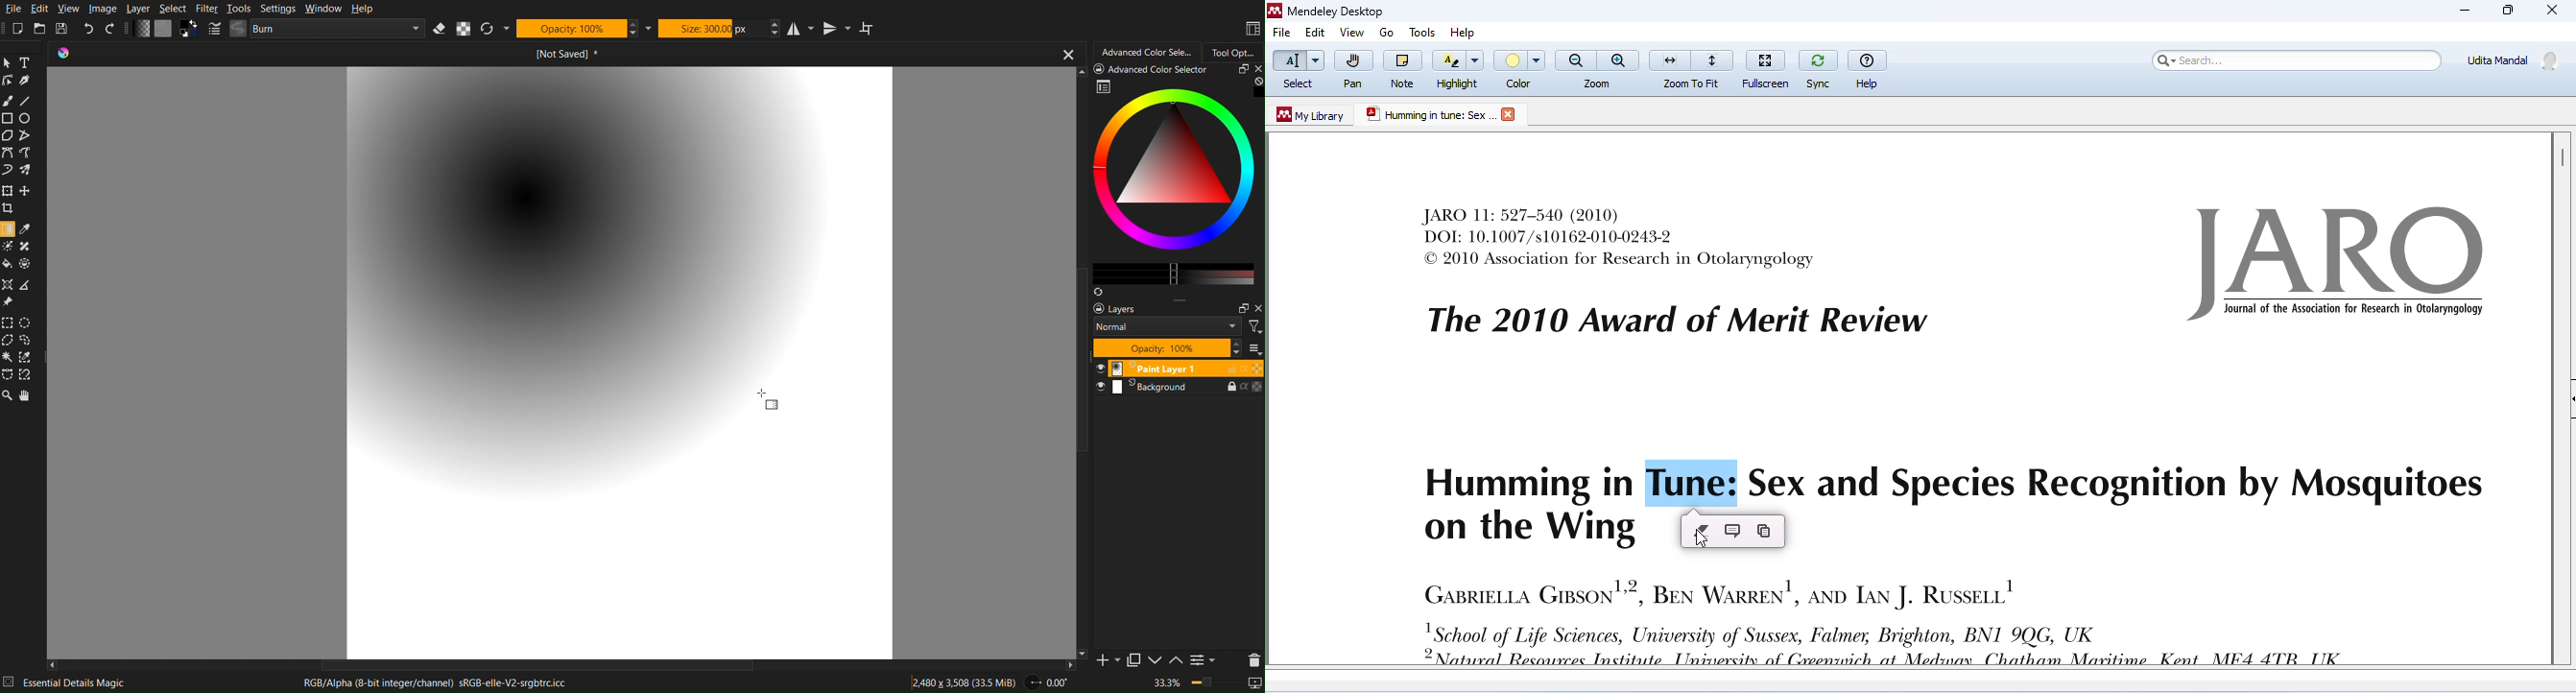 The image size is (2576, 700). I want to click on help, so click(1467, 29).